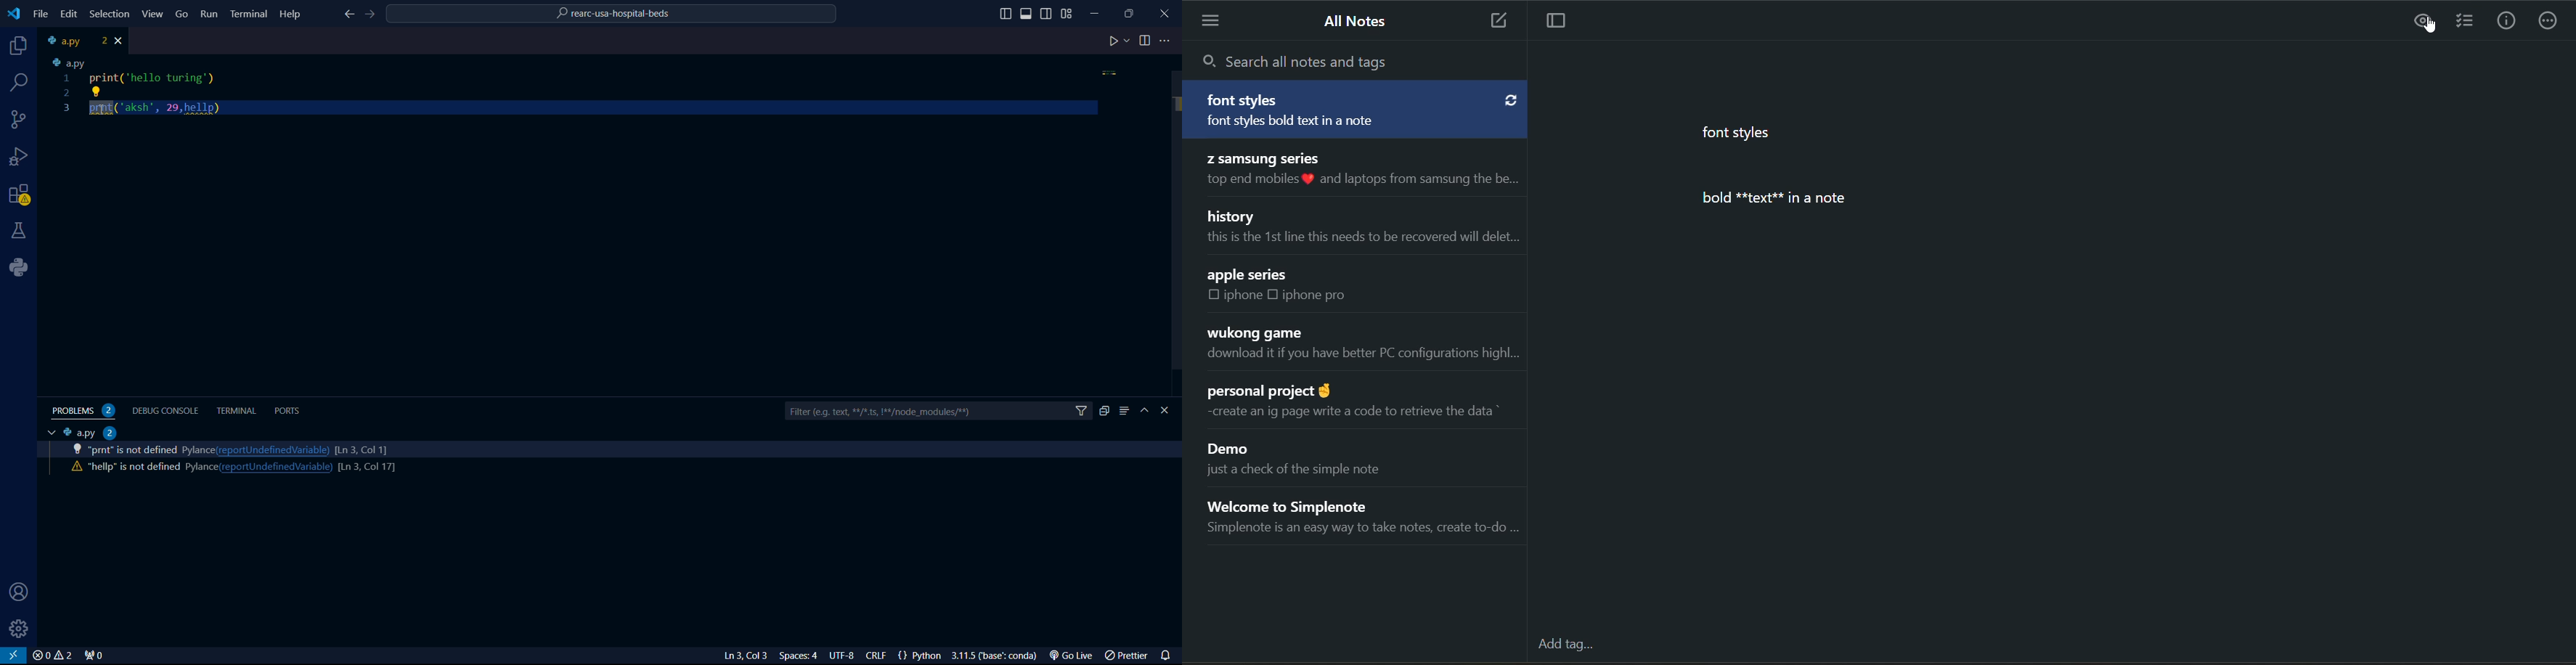 The width and height of the screenshot is (2576, 672). I want to click on icon, so click(1510, 99).